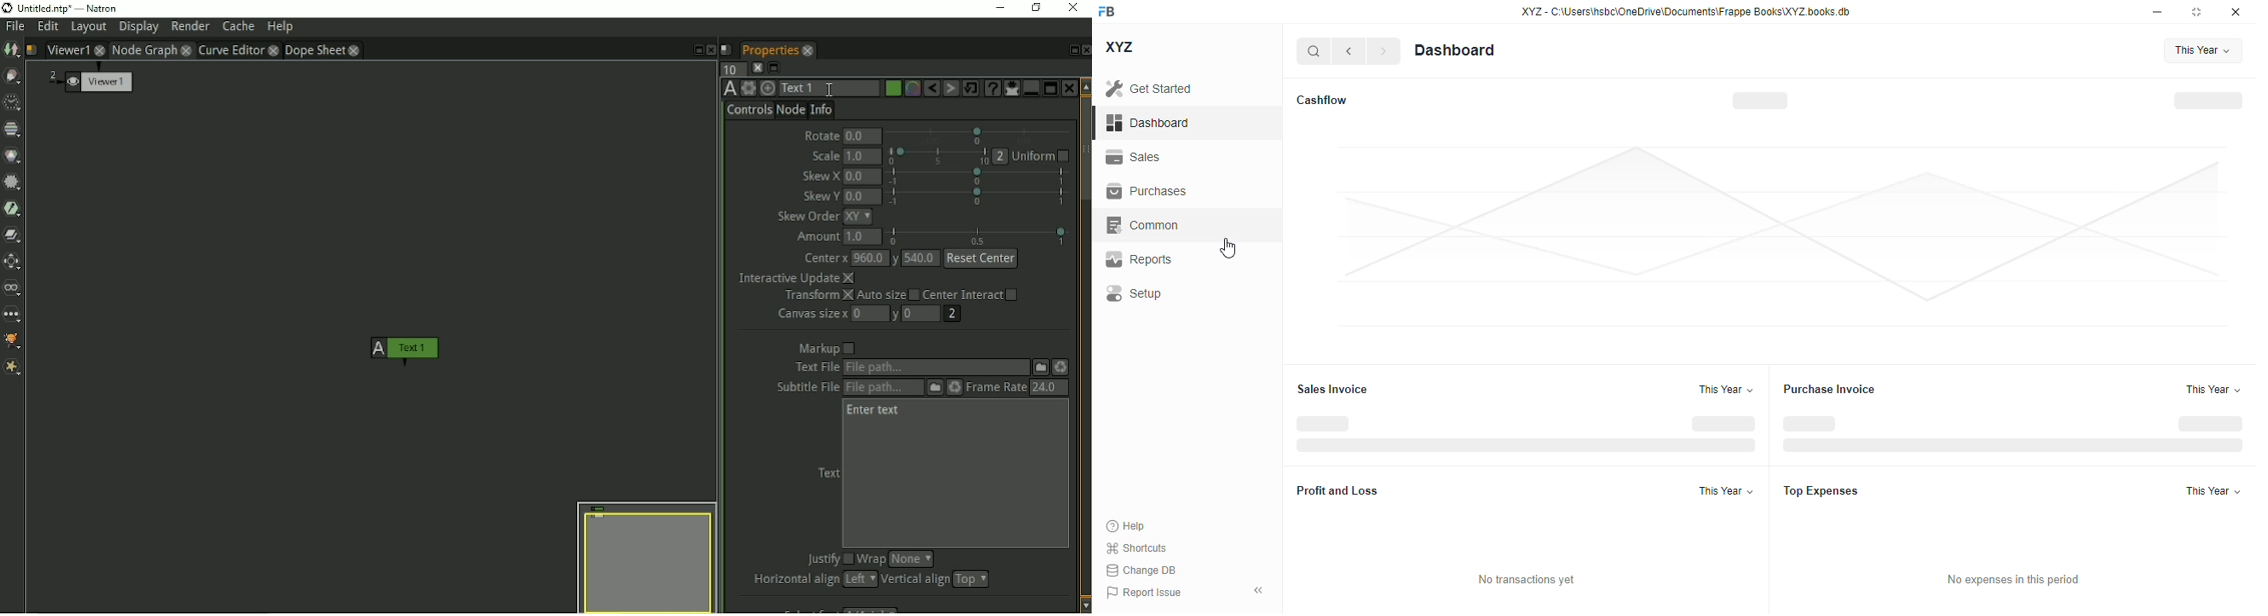  Describe the element at coordinates (1135, 158) in the screenshot. I see `sales` at that location.